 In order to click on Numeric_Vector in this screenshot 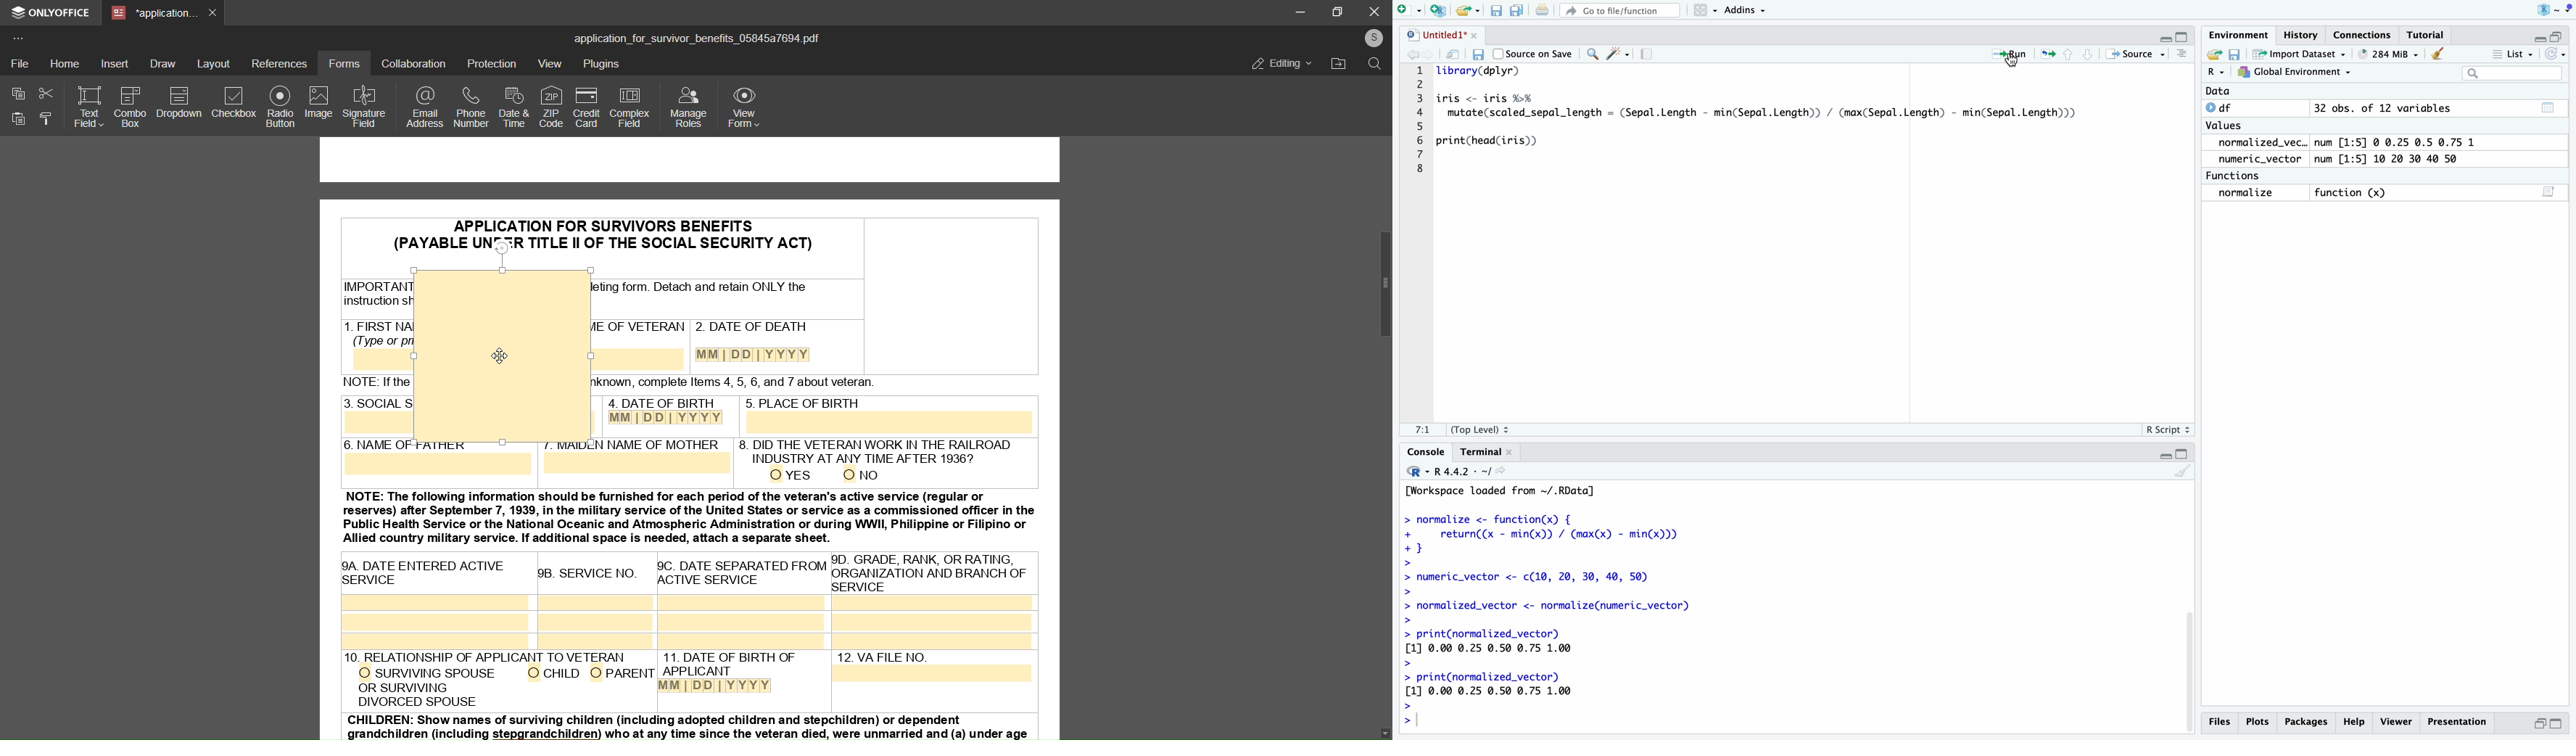, I will do `click(2256, 160)`.